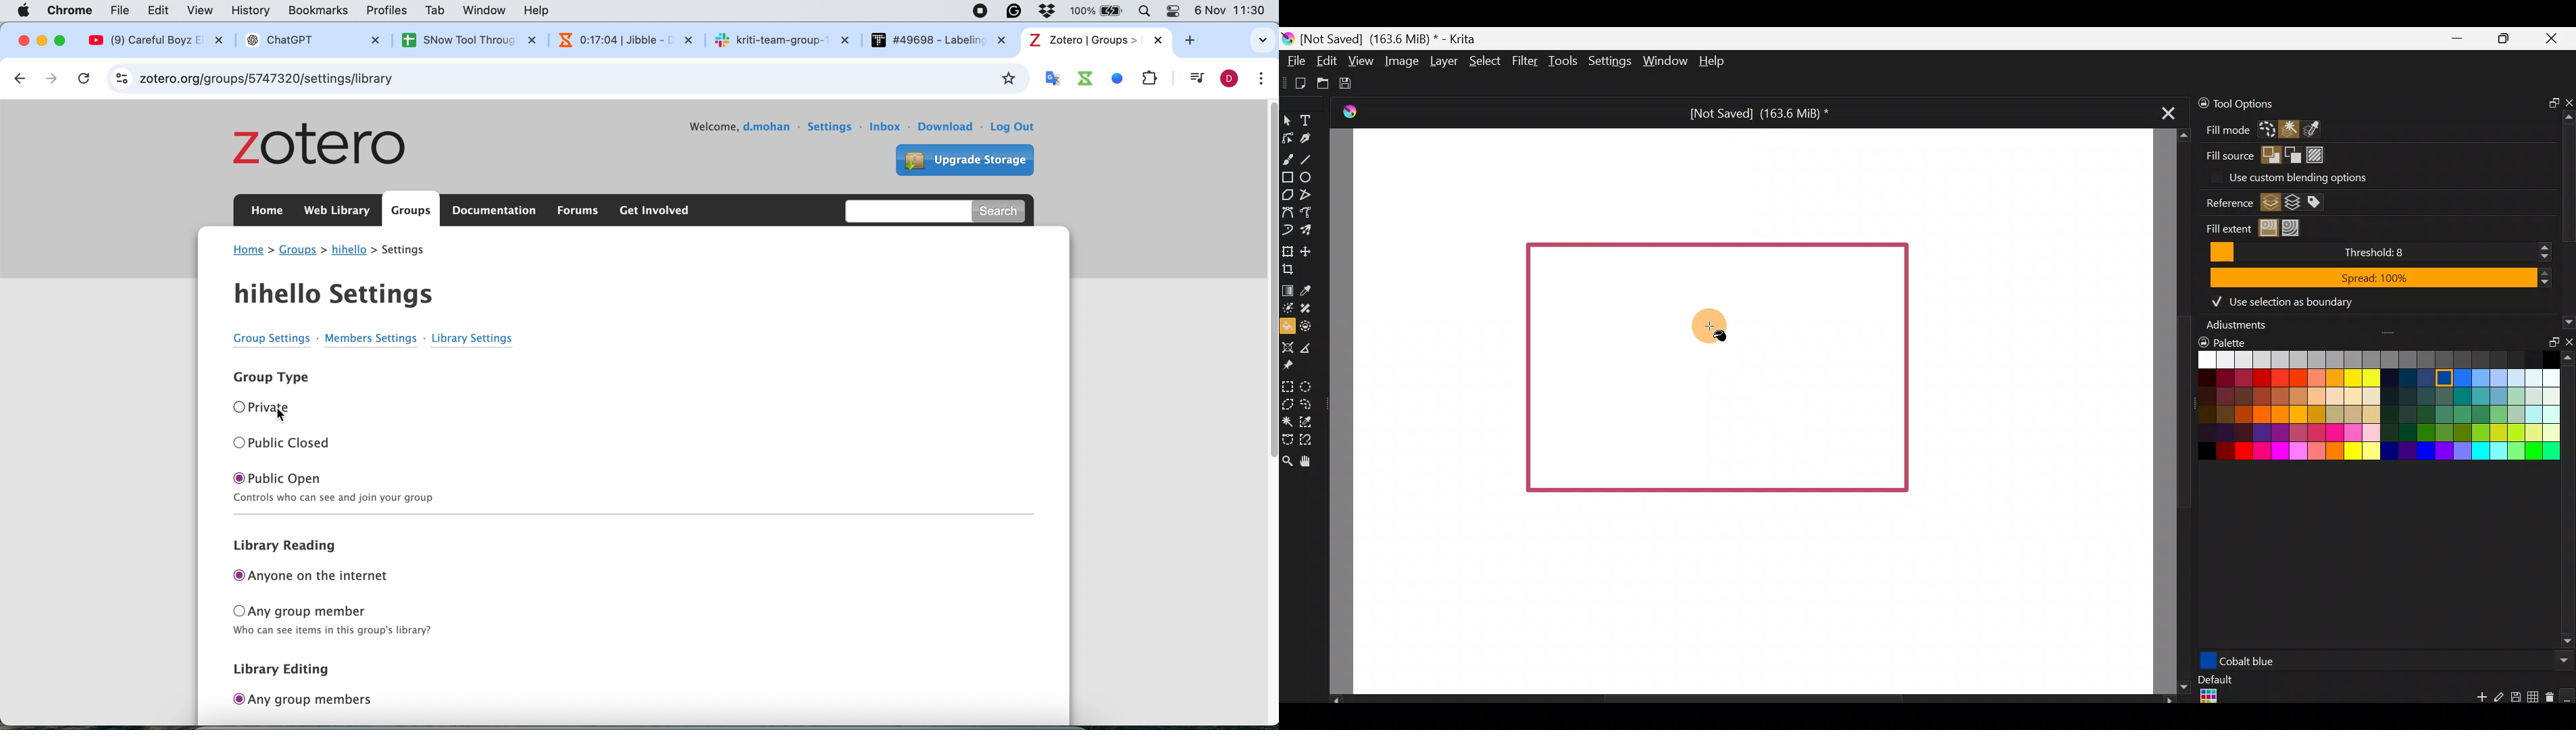 The height and width of the screenshot is (756, 2576). What do you see at coordinates (468, 337) in the screenshot?
I see `Library Settings` at bounding box center [468, 337].